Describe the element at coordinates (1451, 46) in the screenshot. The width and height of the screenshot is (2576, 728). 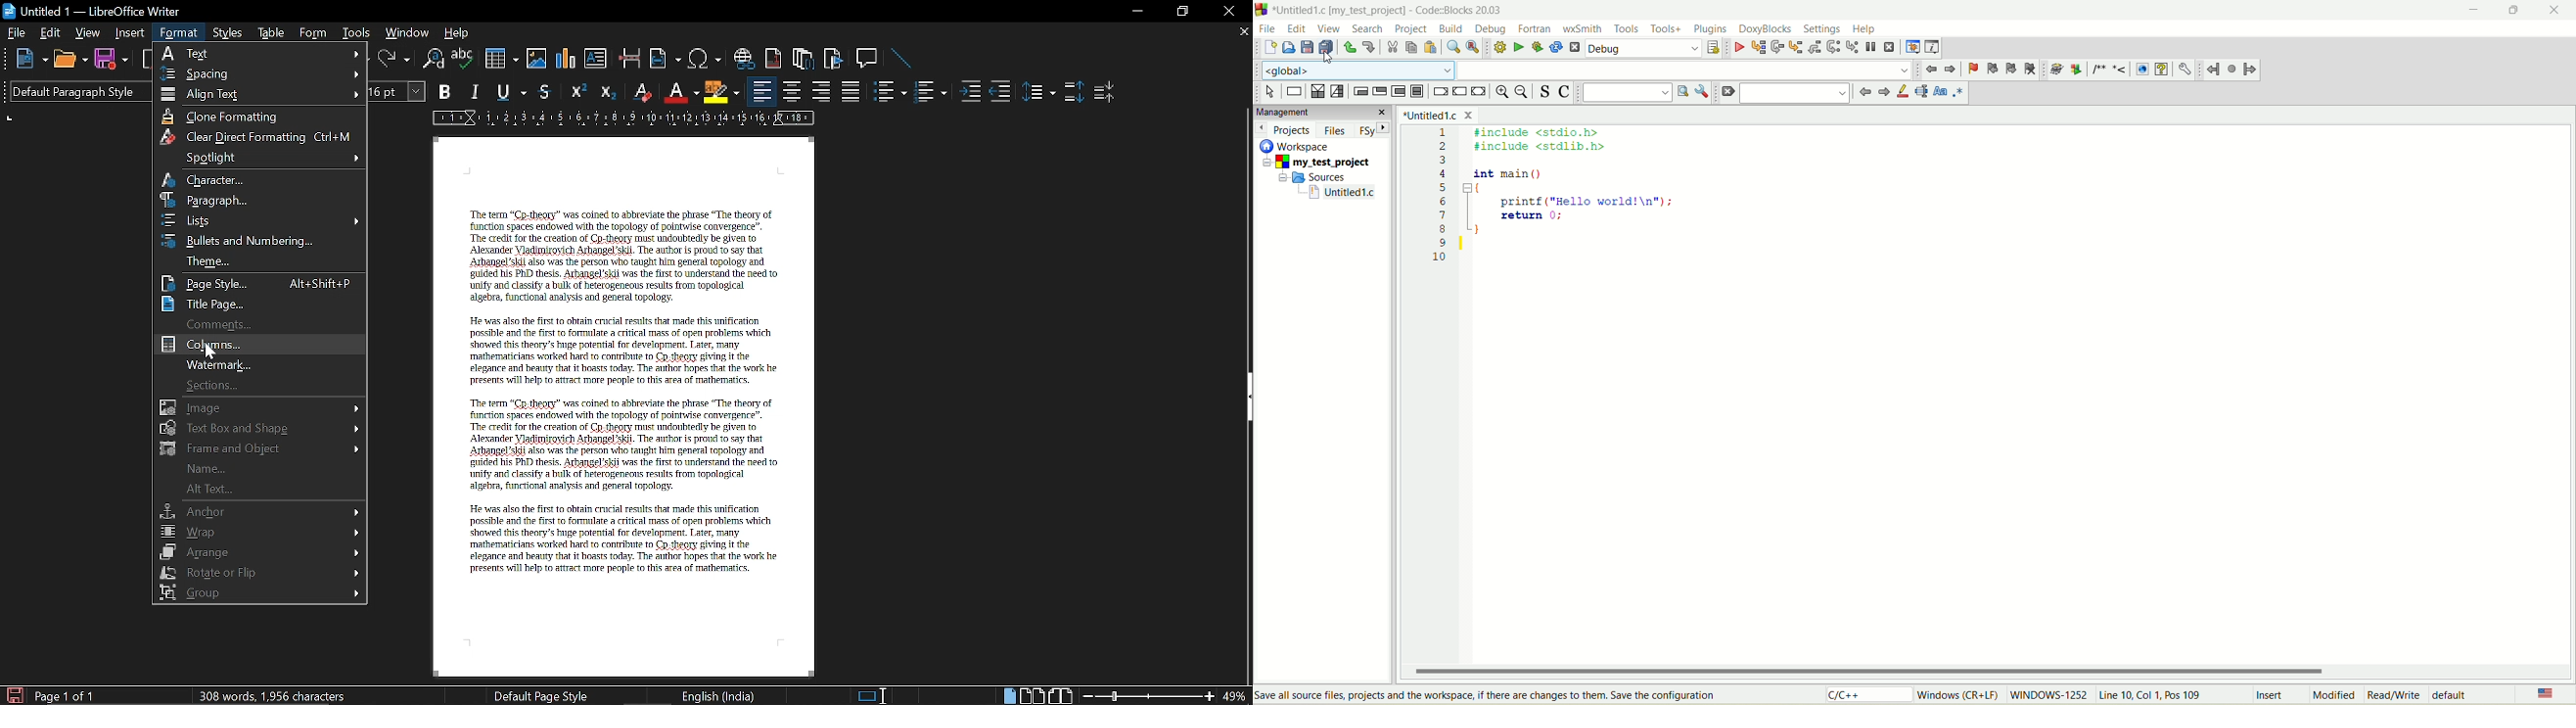
I see `find` at that location.